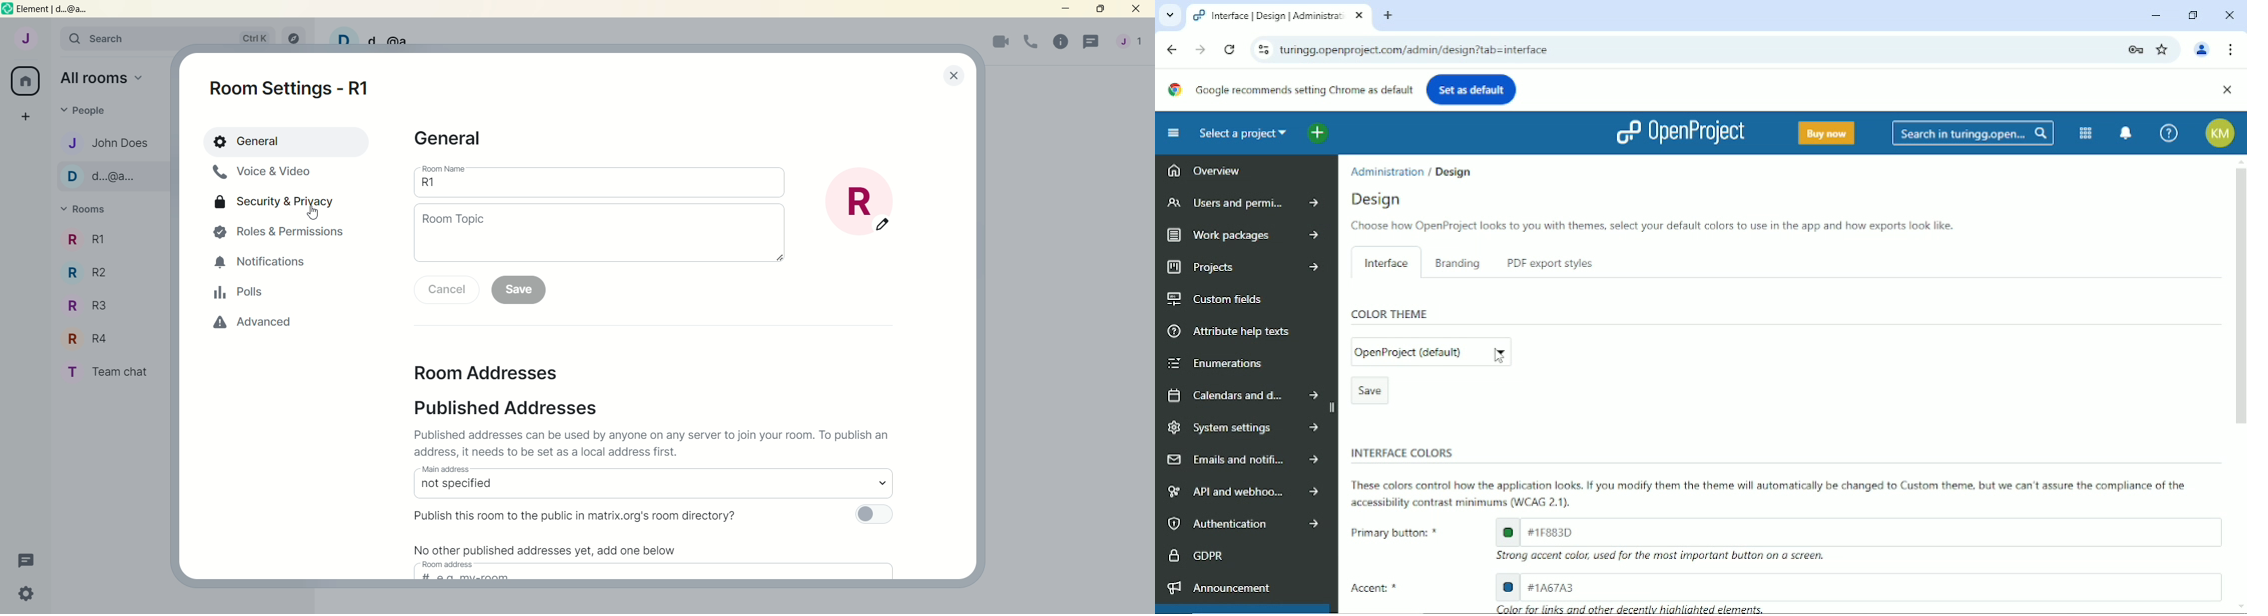 Image resolution: width=2268 pixels, height=616 pixels. Describe the element at coordinates (265, 263) in the screenshot. I see `notifications` at that location.